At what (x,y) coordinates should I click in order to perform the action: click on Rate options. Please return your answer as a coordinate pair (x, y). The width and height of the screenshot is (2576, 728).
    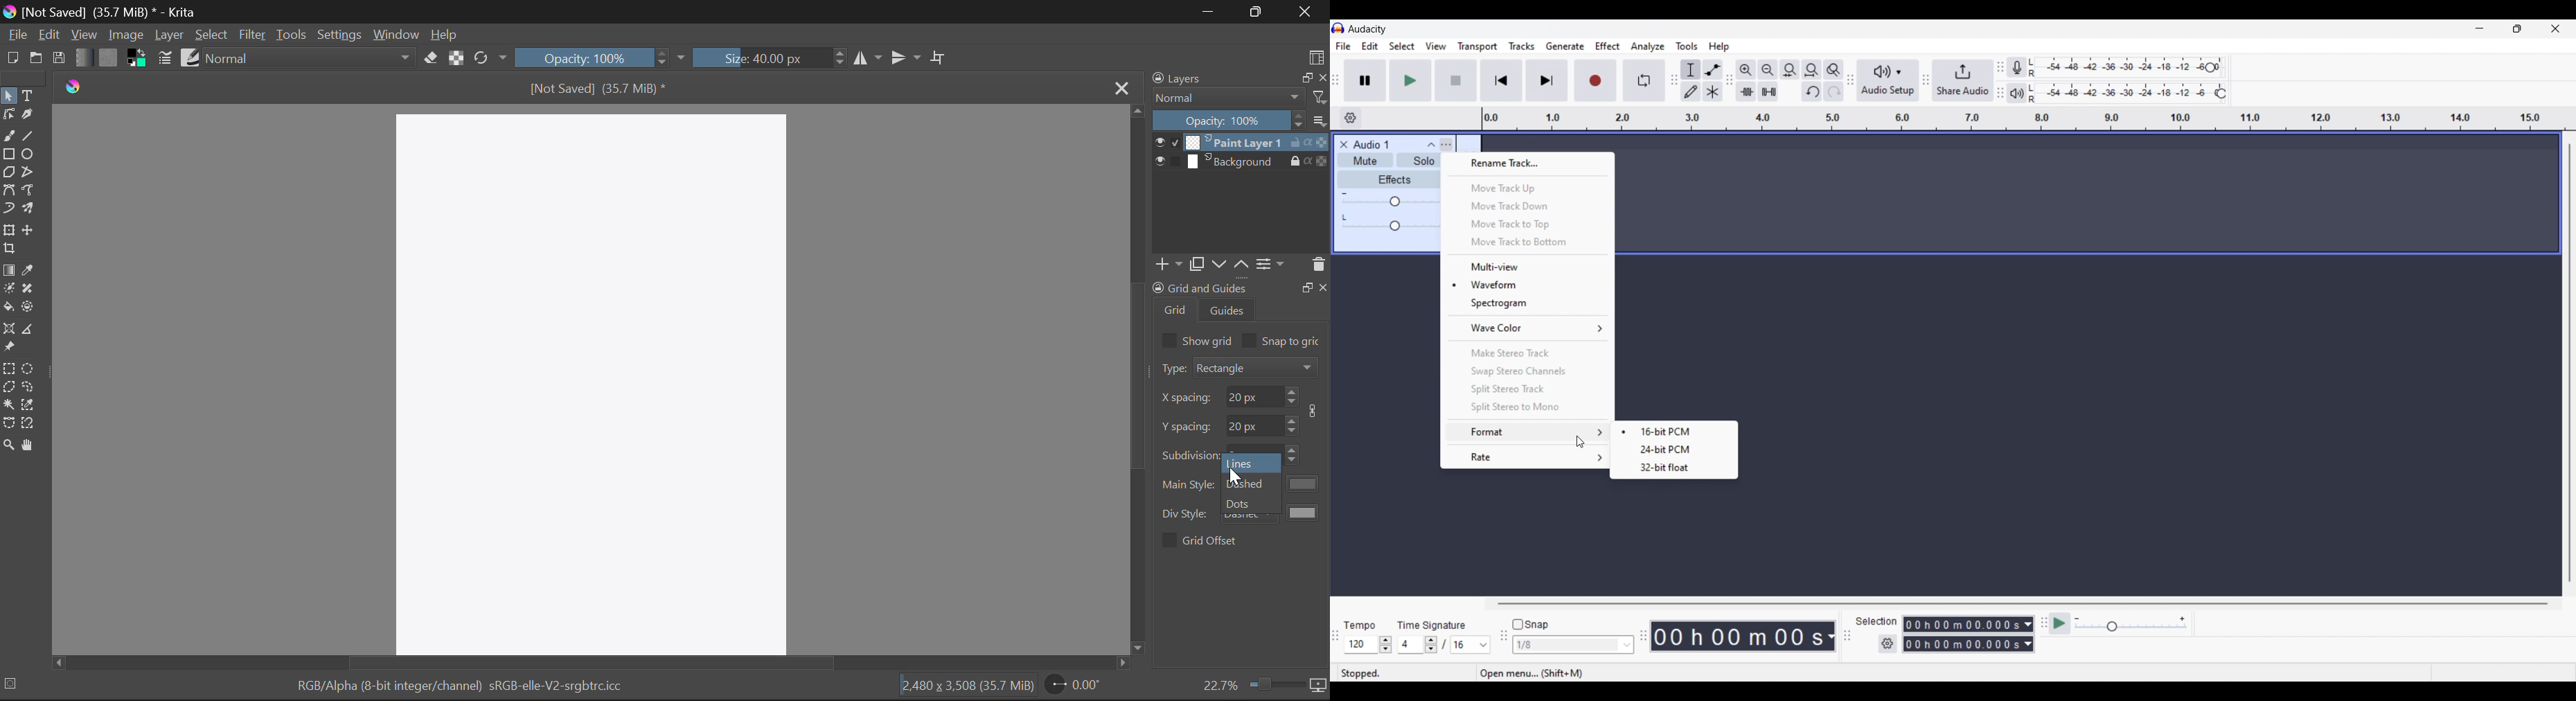
    Looking at the image, I should click on (1528, 457).